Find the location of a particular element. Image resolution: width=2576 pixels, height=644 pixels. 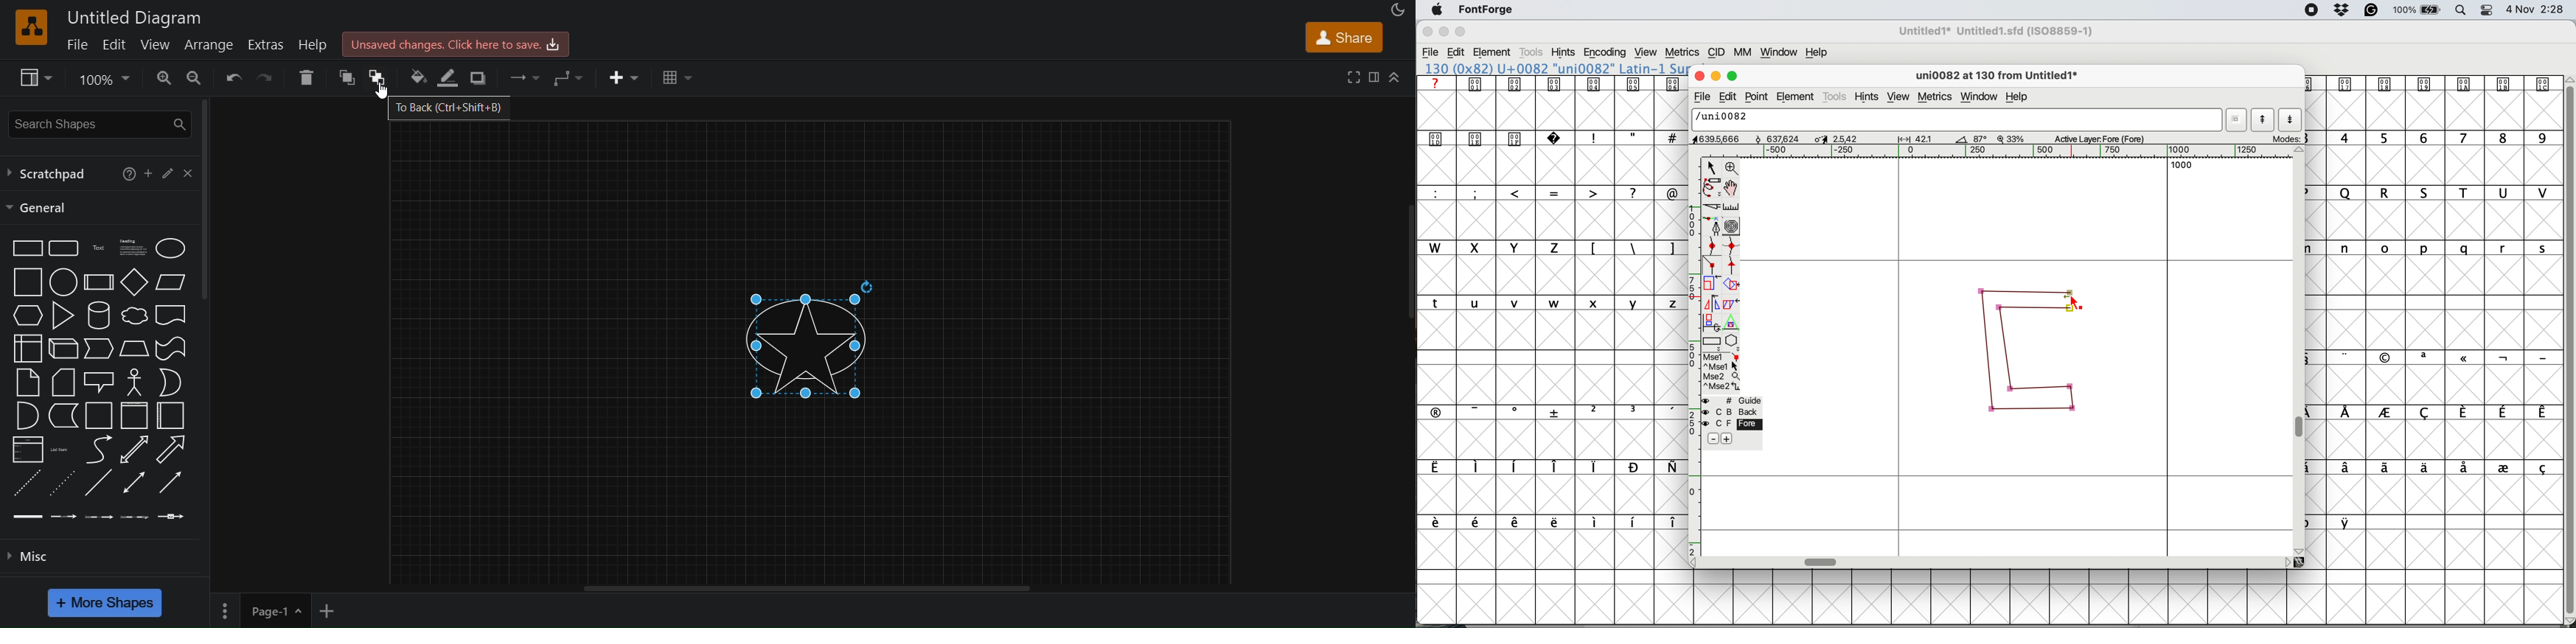

cylinder is located at coordinates (98, 315).